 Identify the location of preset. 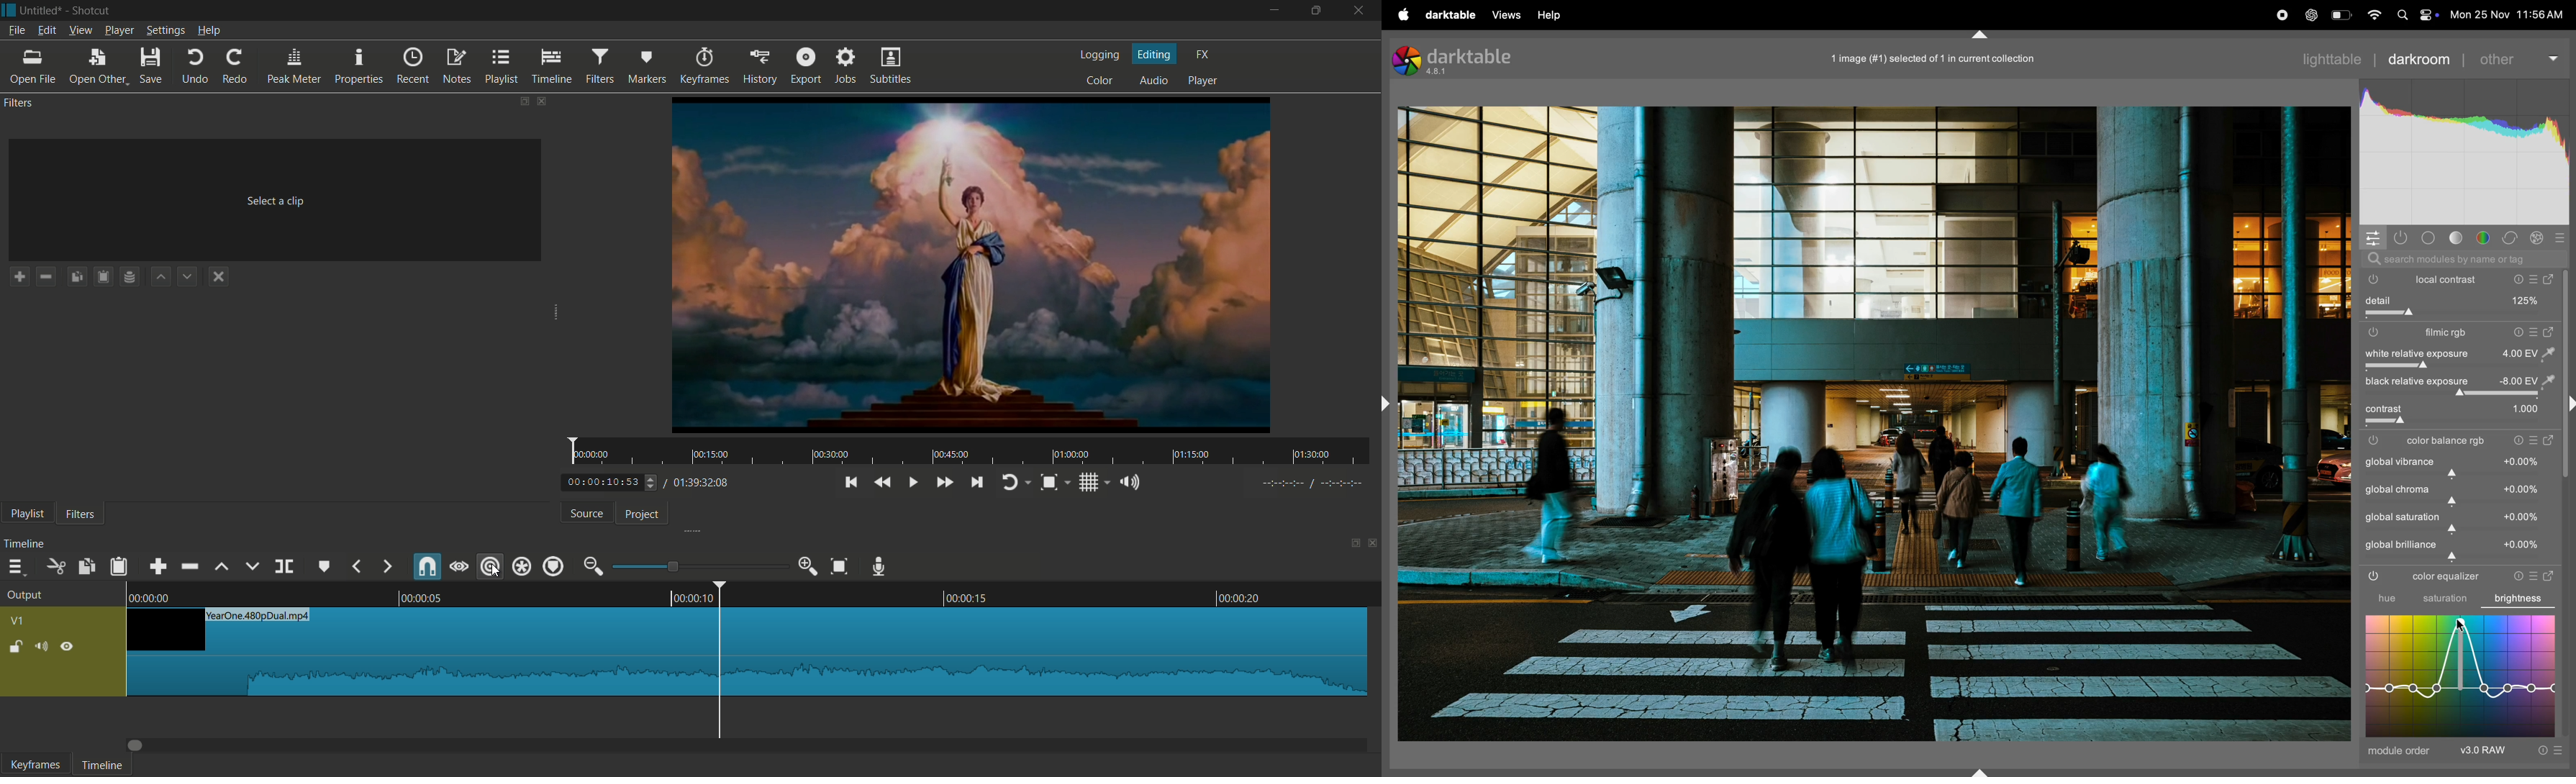
(2560, 237).